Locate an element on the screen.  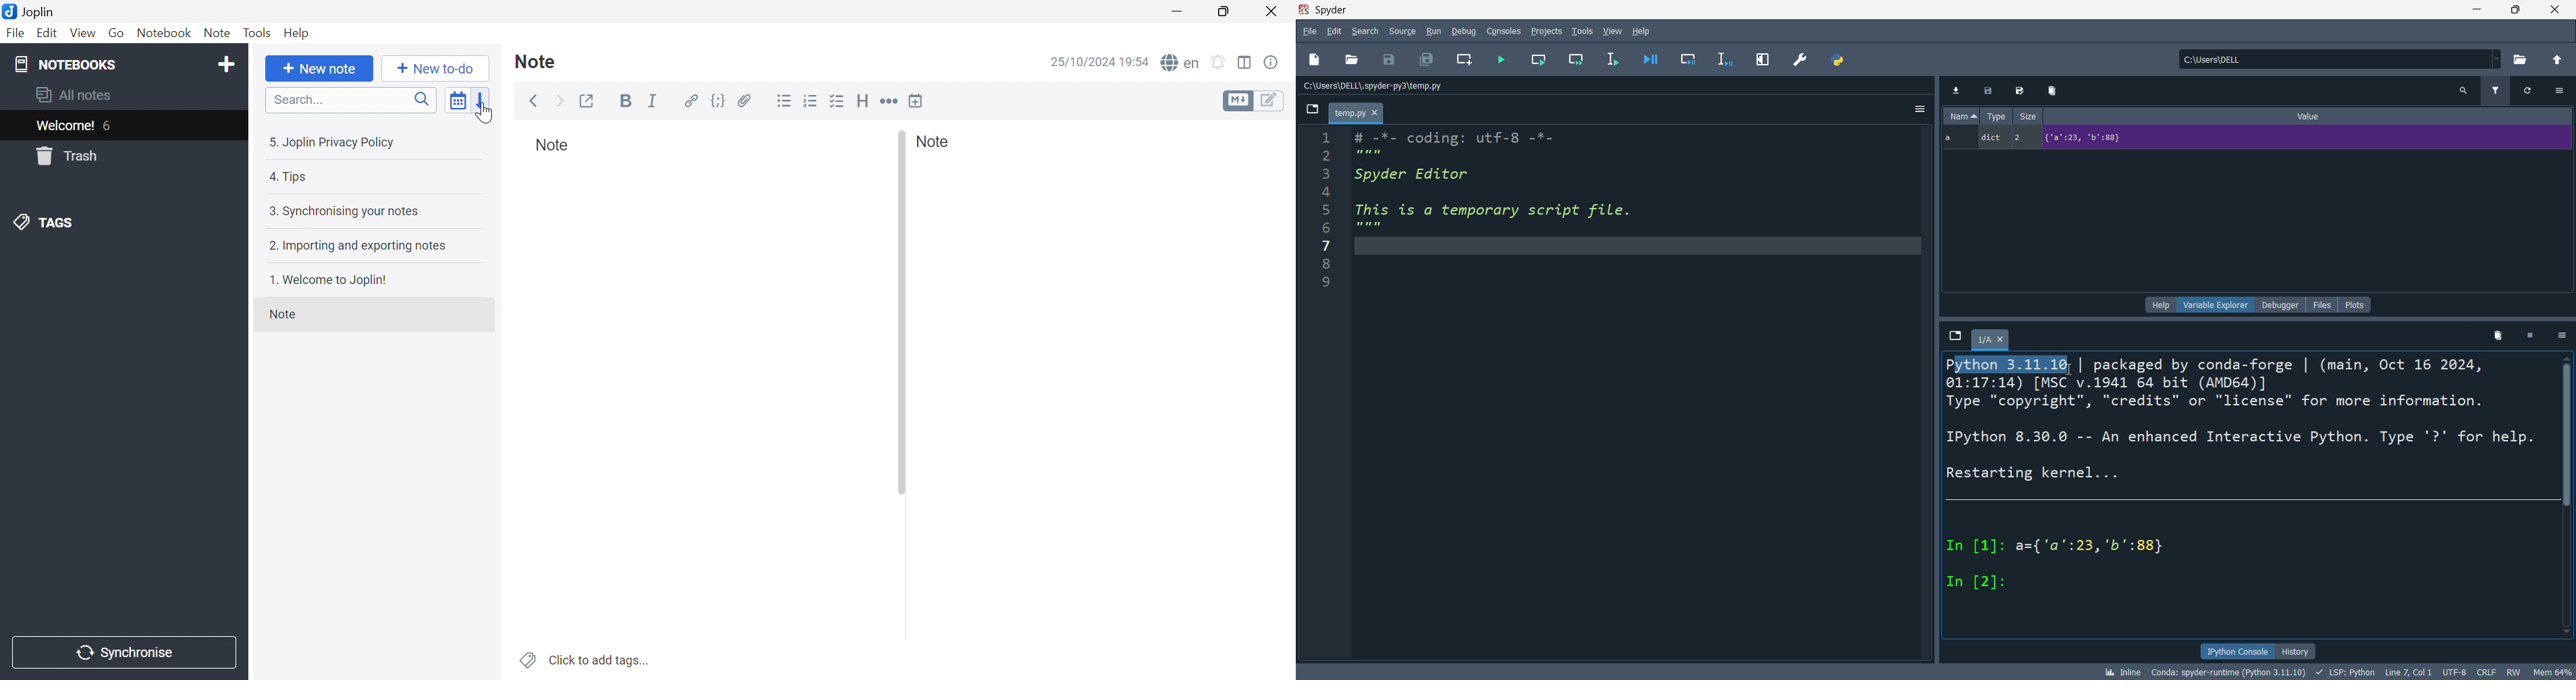
Tags is located at coordinates (527, 659).